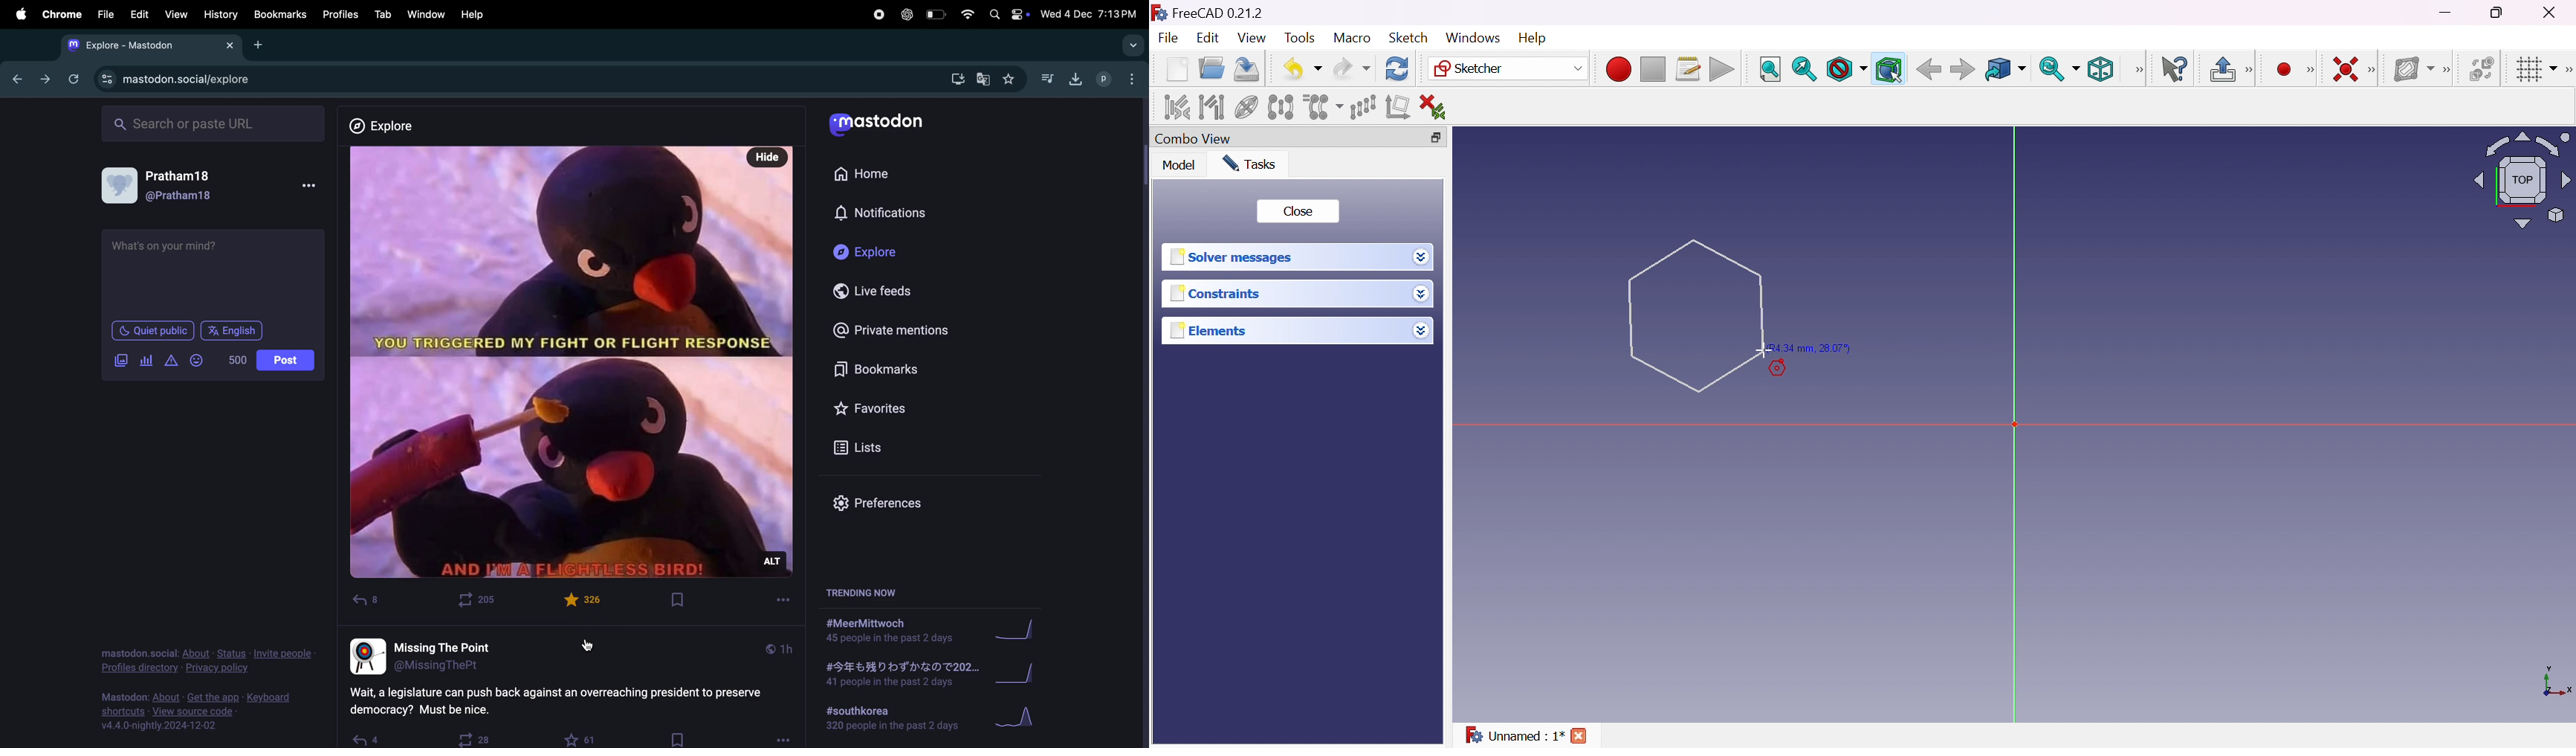  What do you see at coordinates (72, 79) in the screenshot?
I see `refresh` at bounding box center [72, 79].